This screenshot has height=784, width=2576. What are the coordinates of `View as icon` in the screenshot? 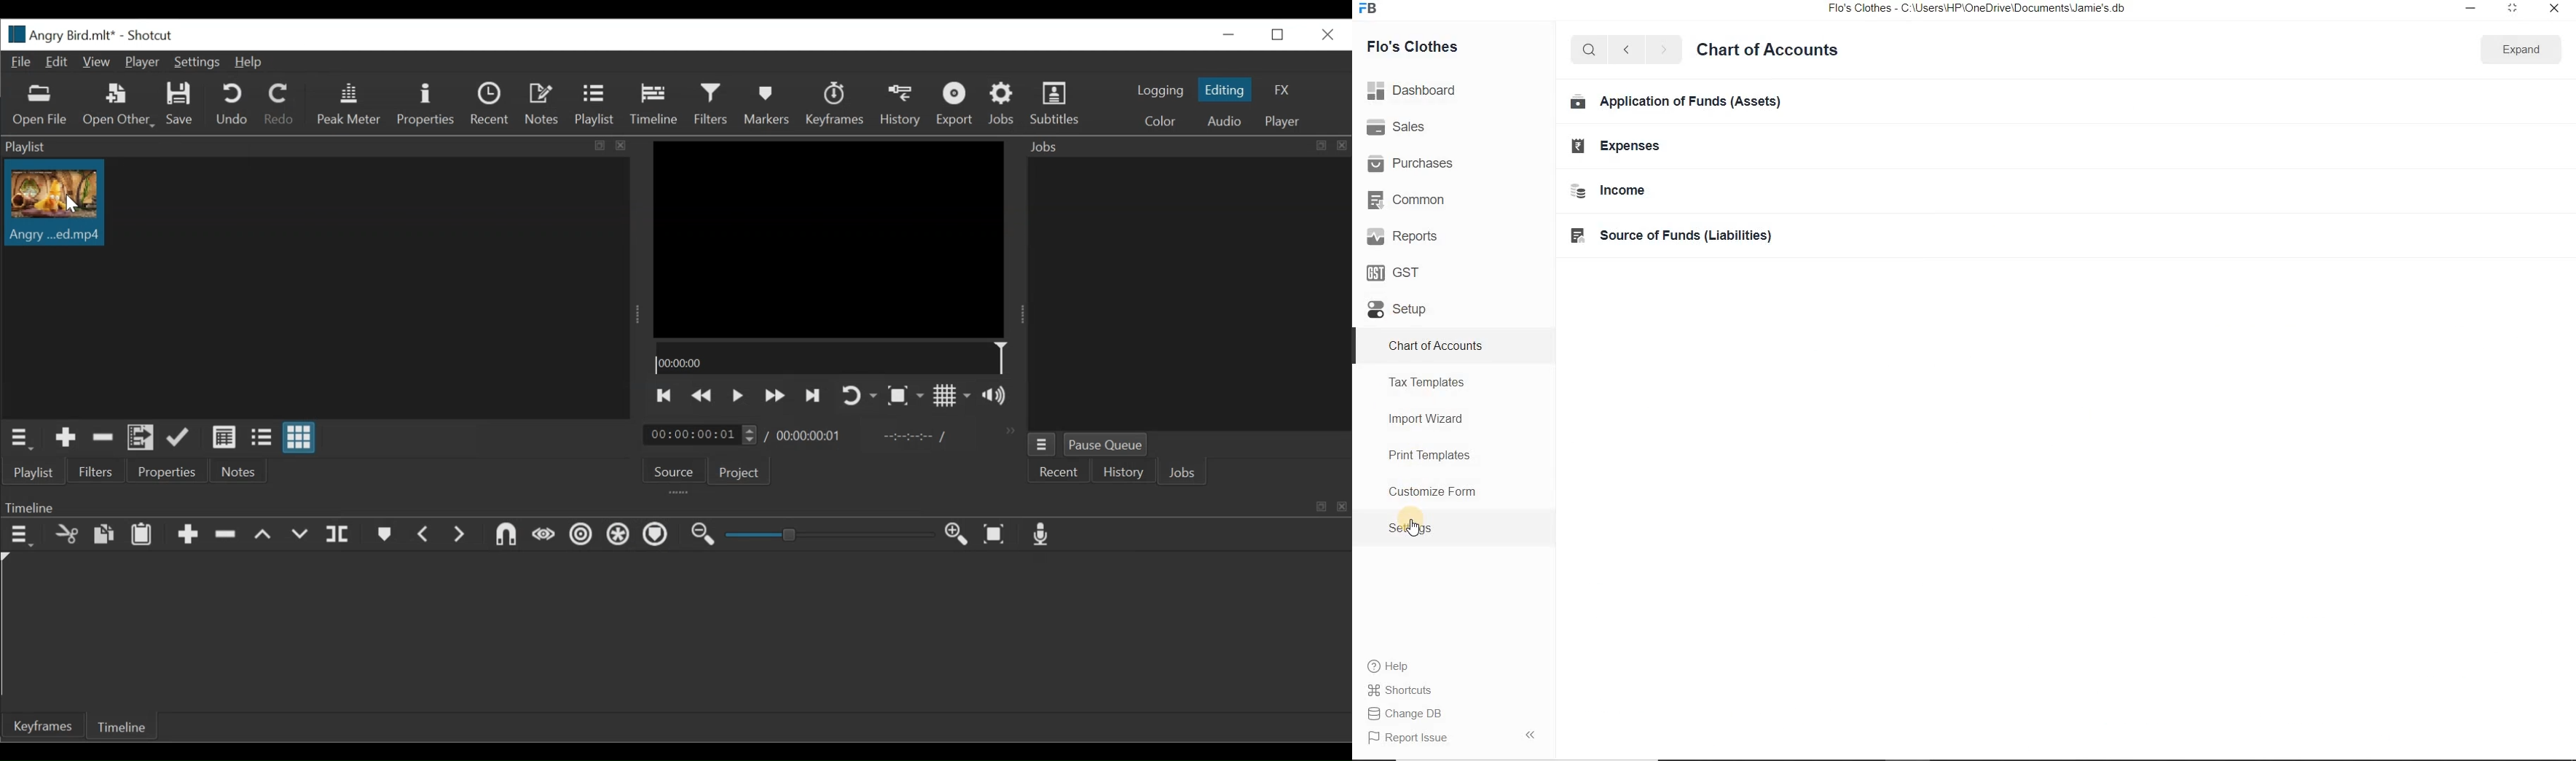 It's located at (299, 438).